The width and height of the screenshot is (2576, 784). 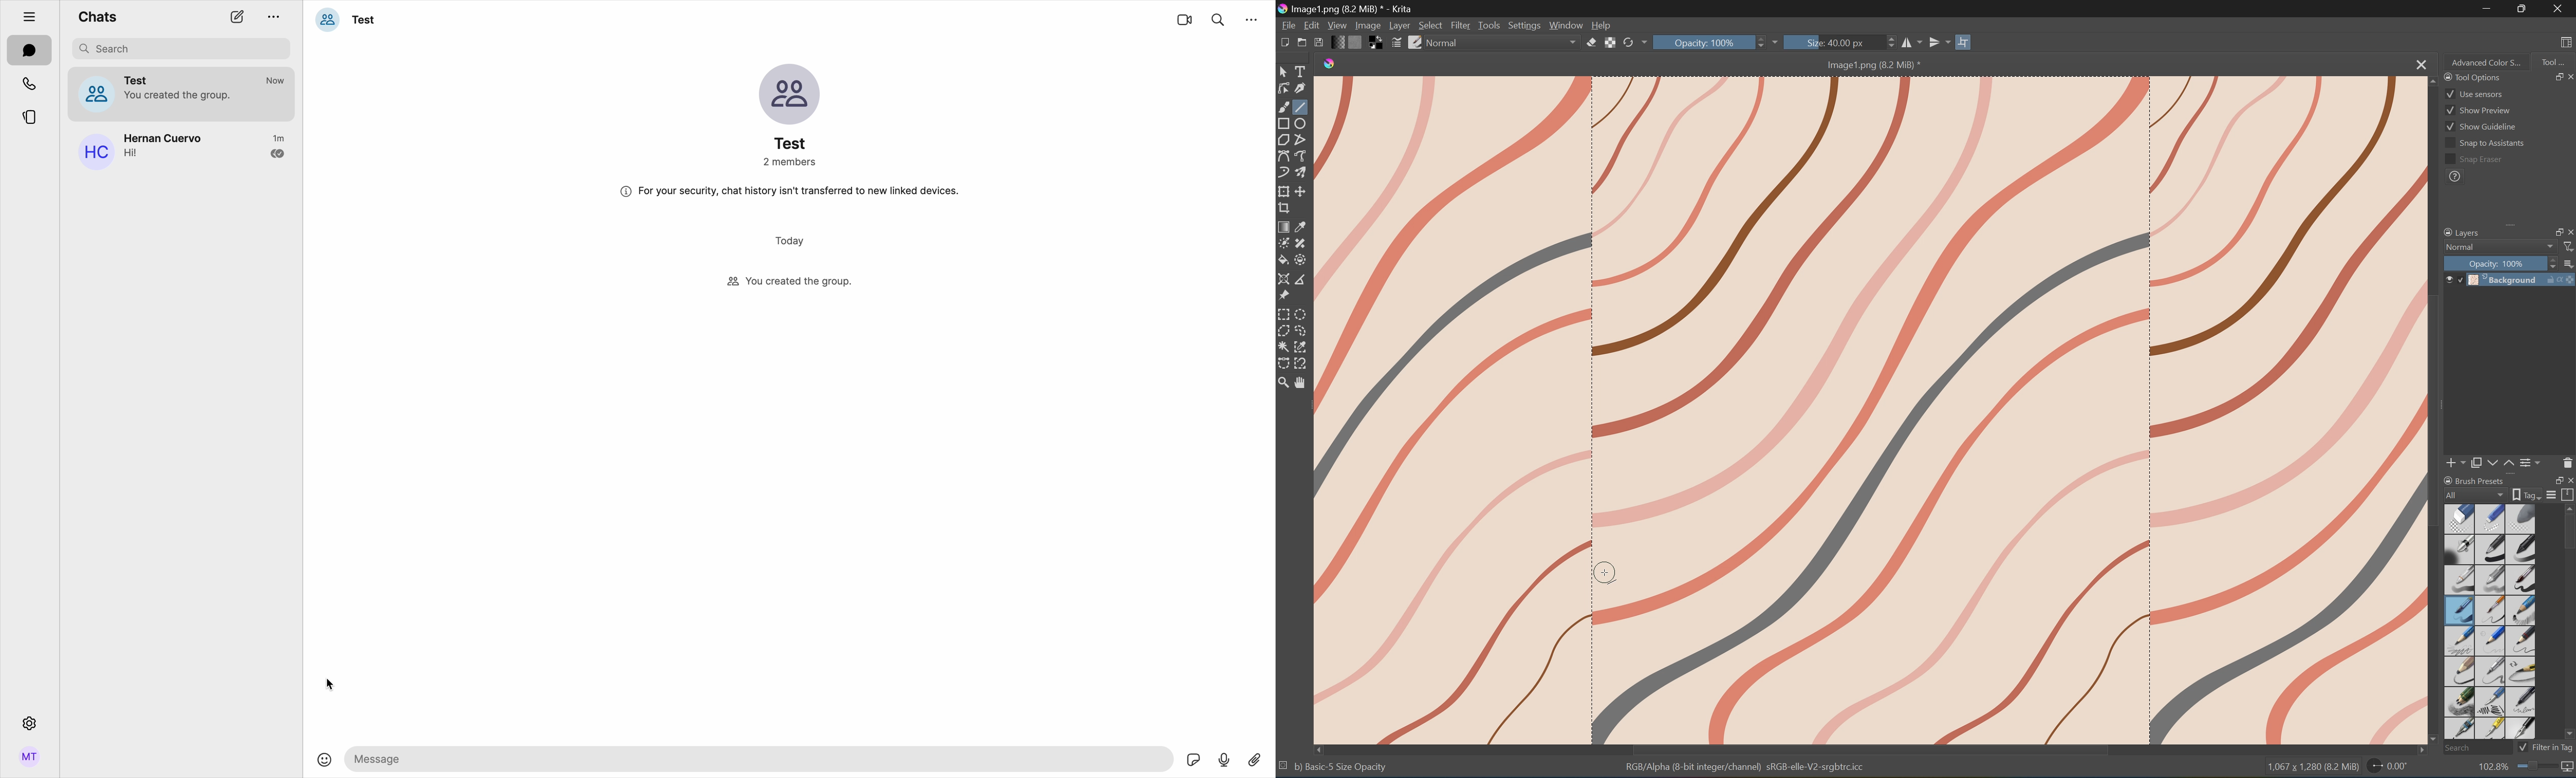 I want to click on calls, so click(x=31, y=83).